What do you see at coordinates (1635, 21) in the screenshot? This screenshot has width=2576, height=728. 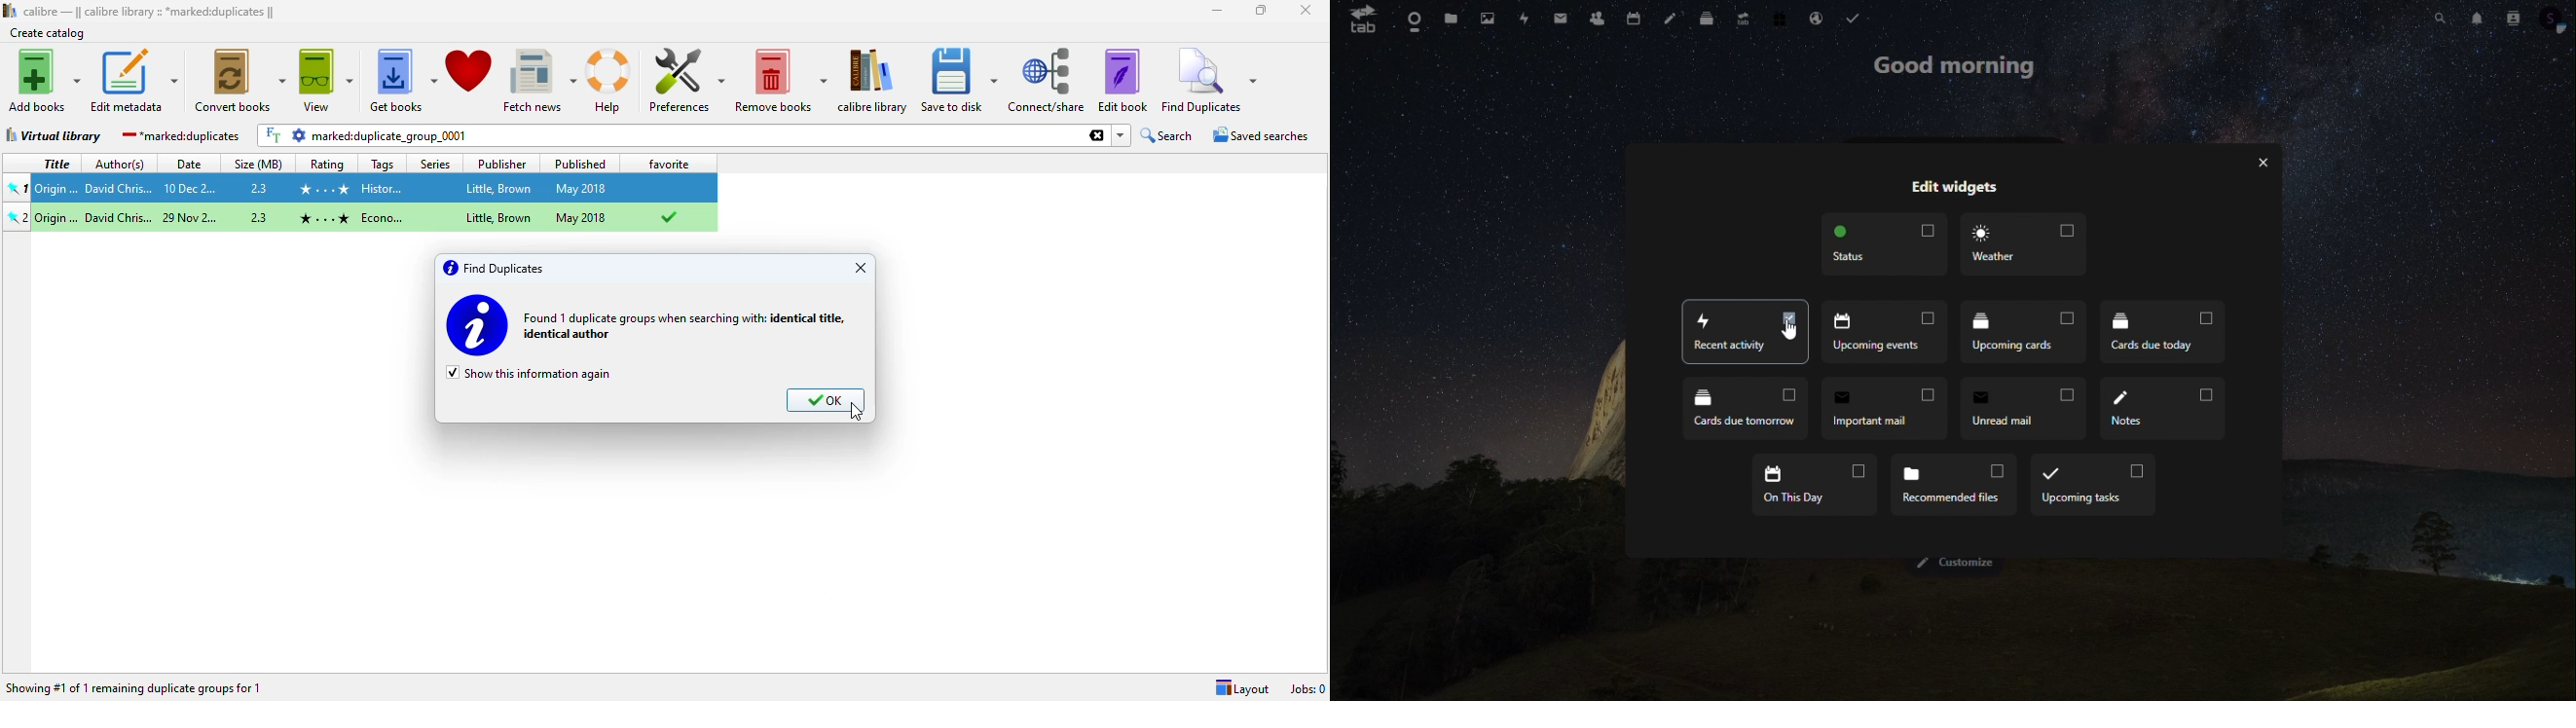 I see `calendar` at bounding box center [1635, 21].